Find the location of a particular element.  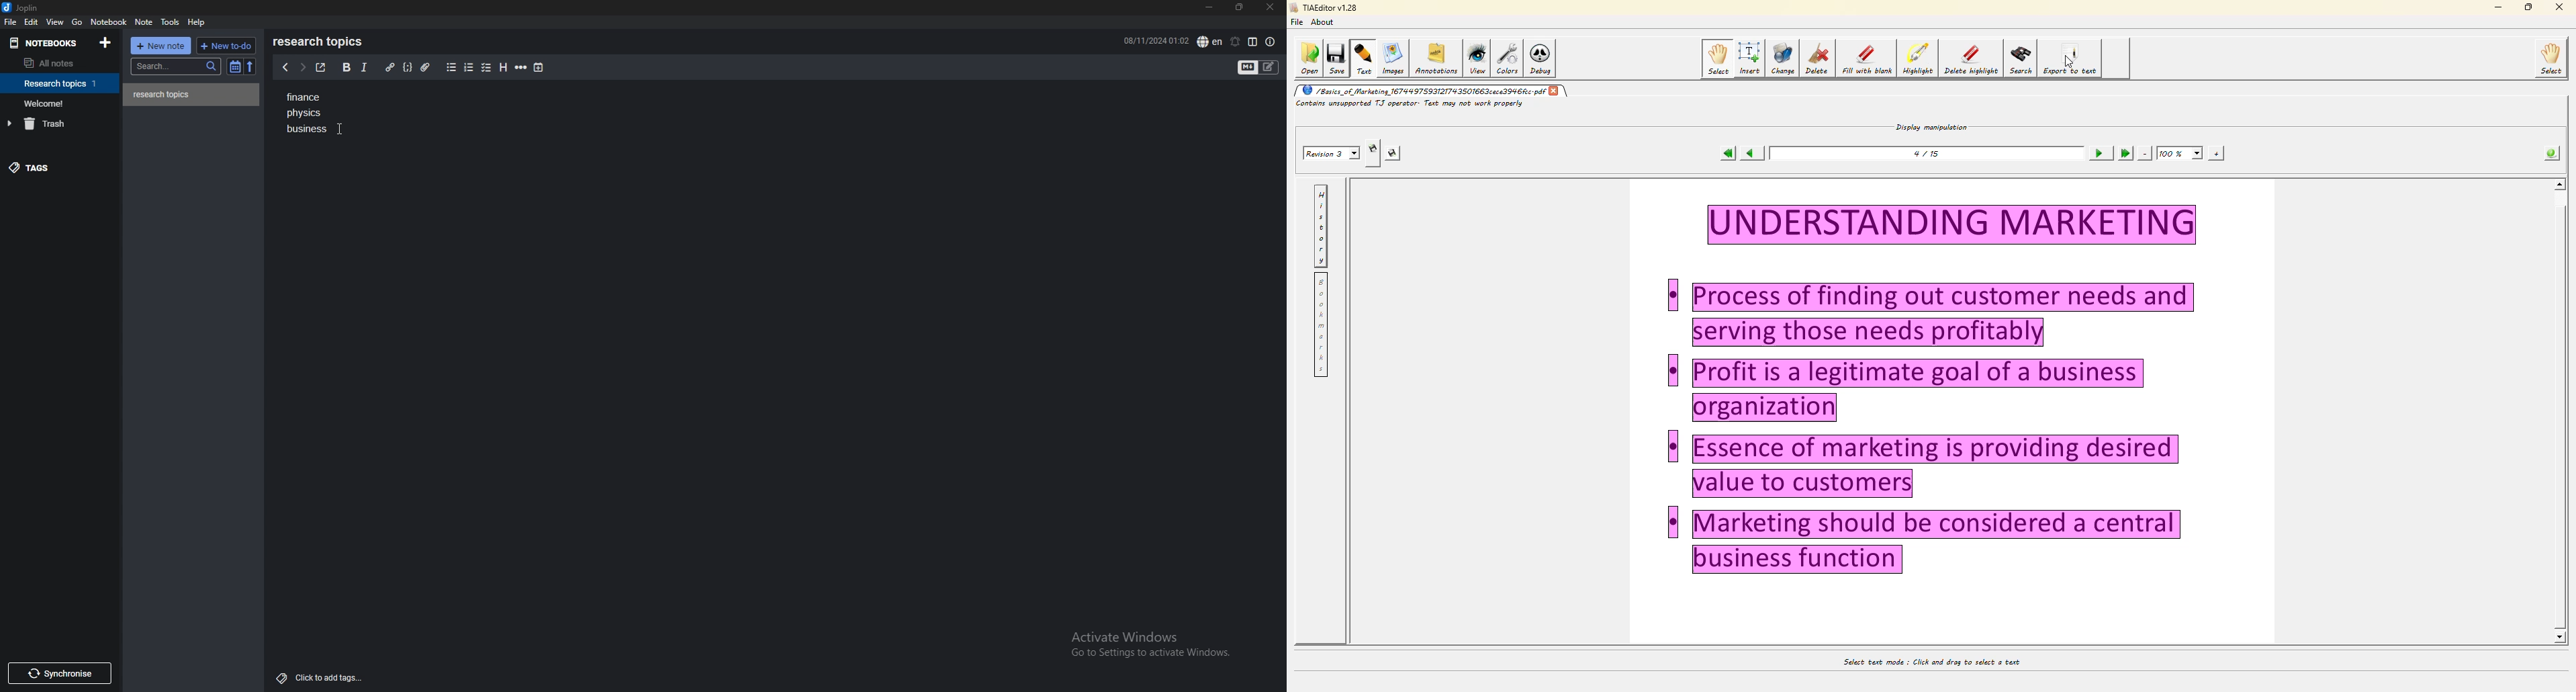

zoom out is located at coordinates (2146, 153).